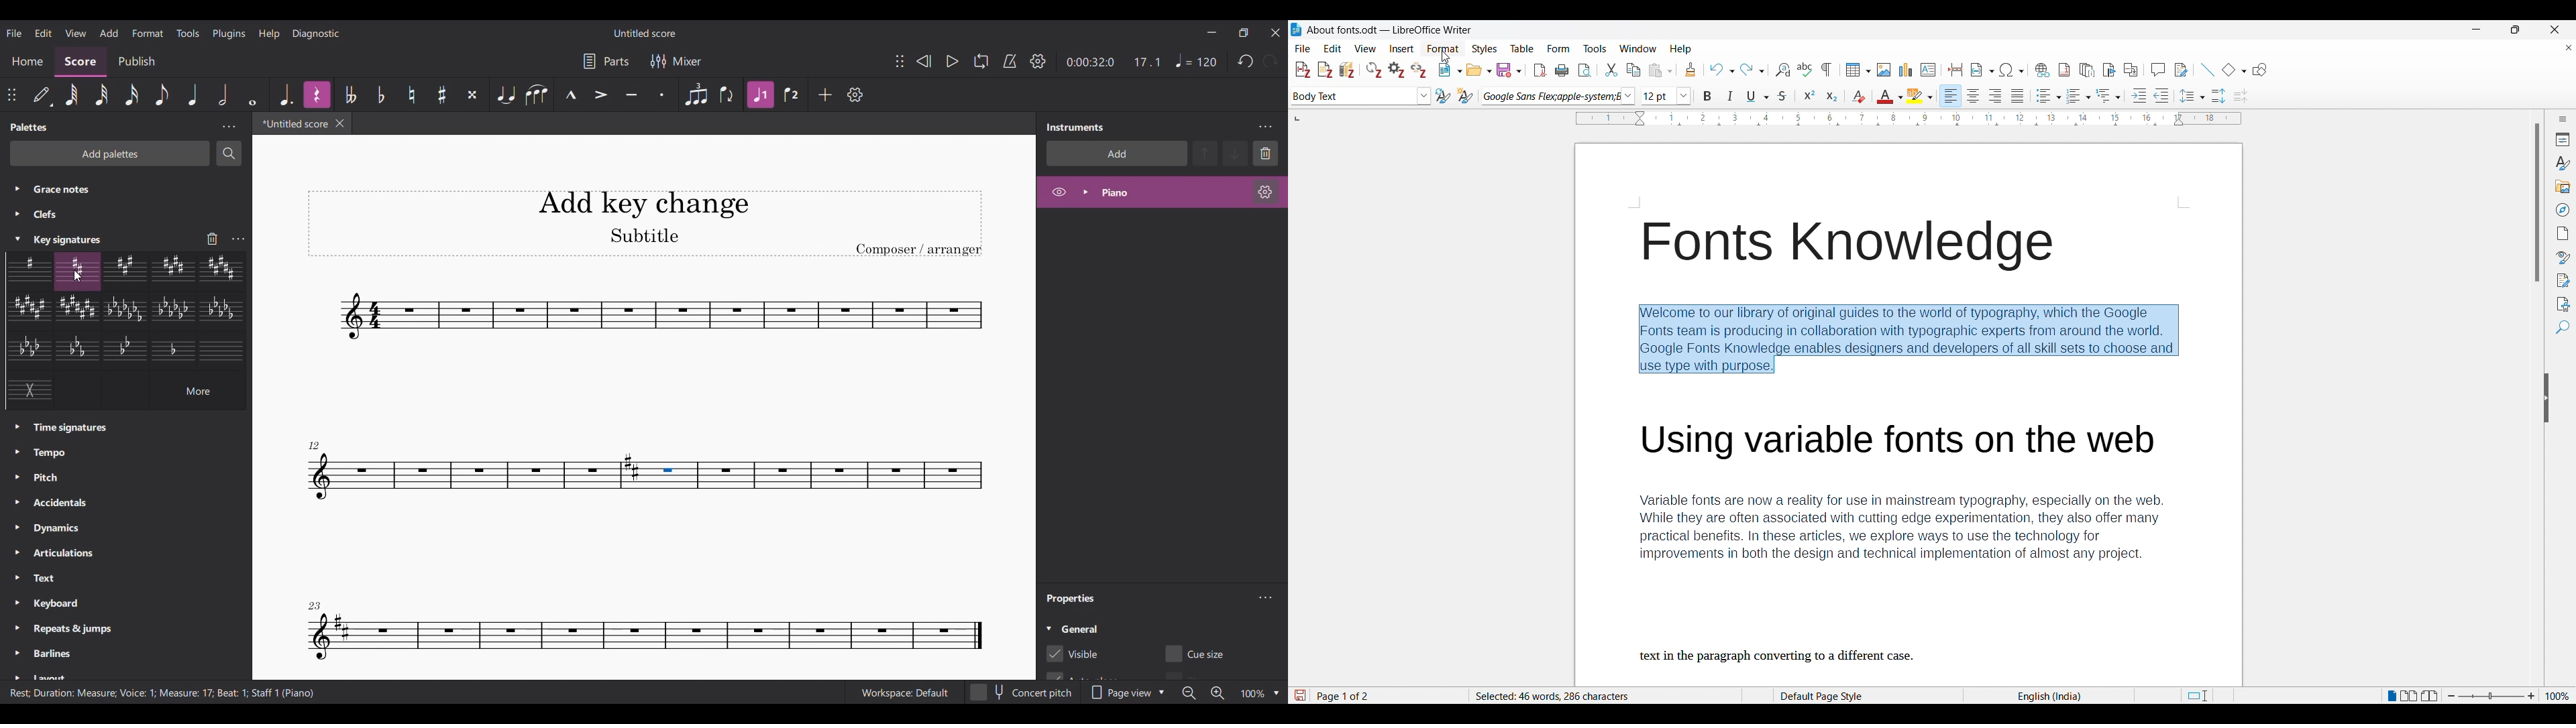  I want to click on Slur, so click(536, 94).